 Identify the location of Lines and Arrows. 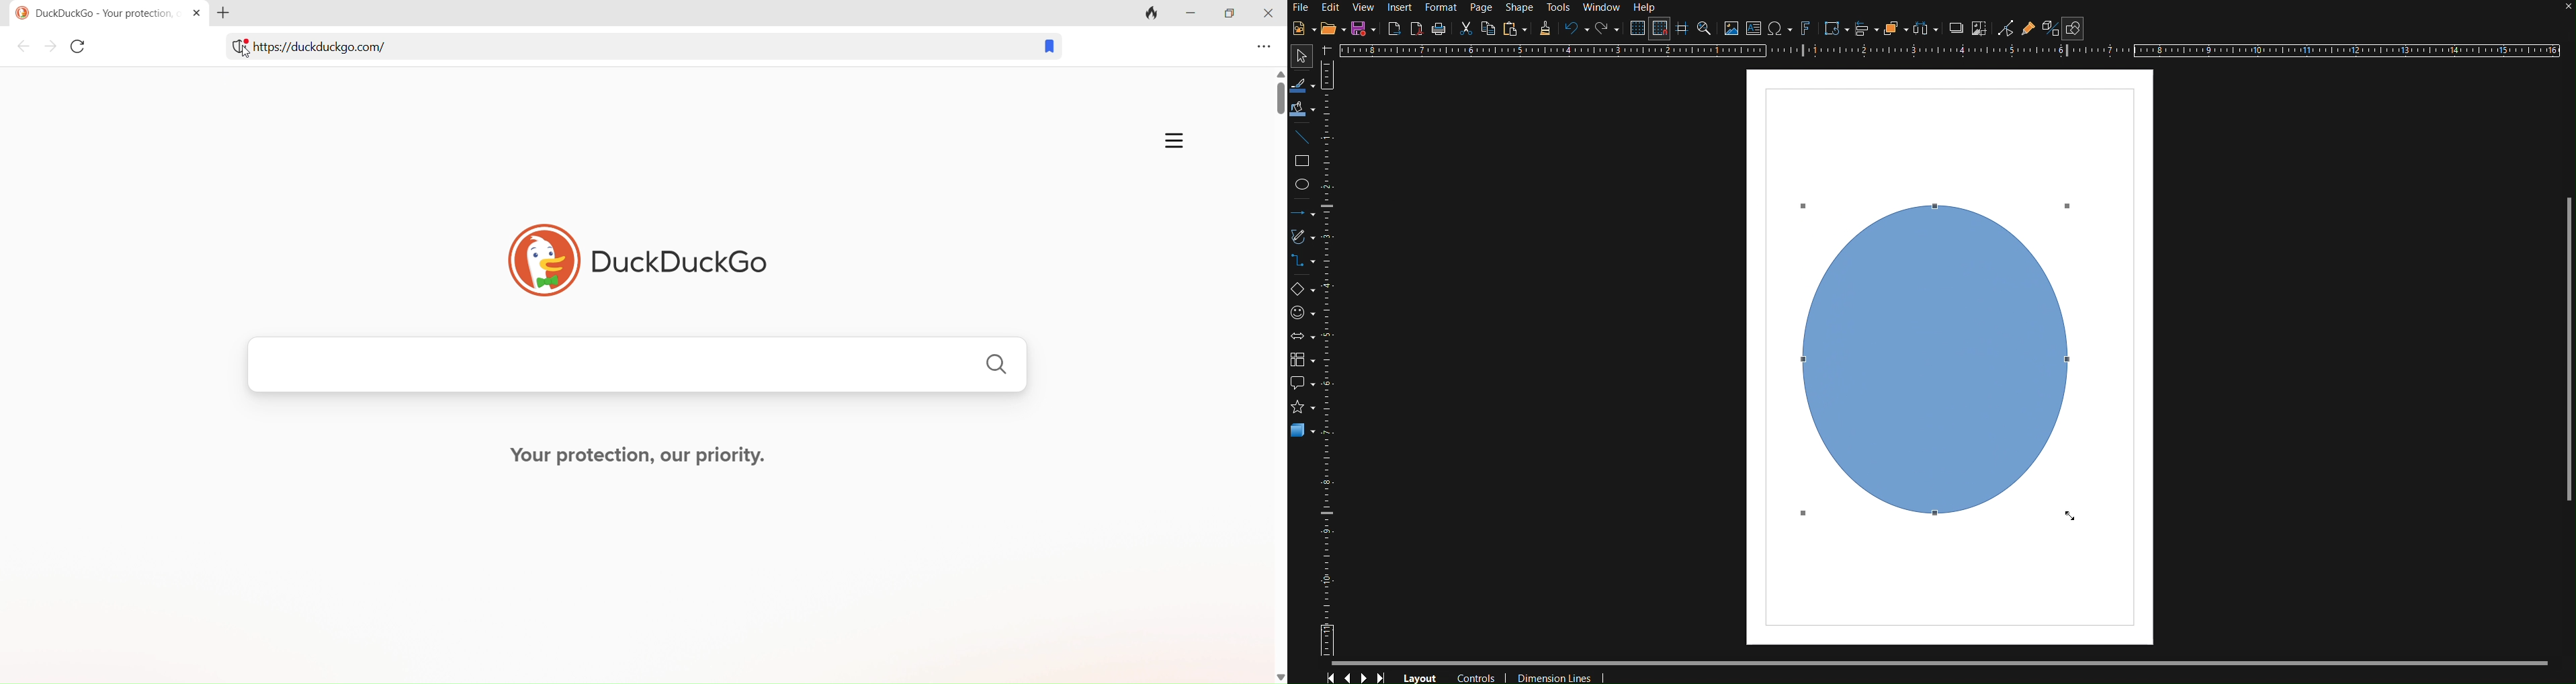
(1307, 212).